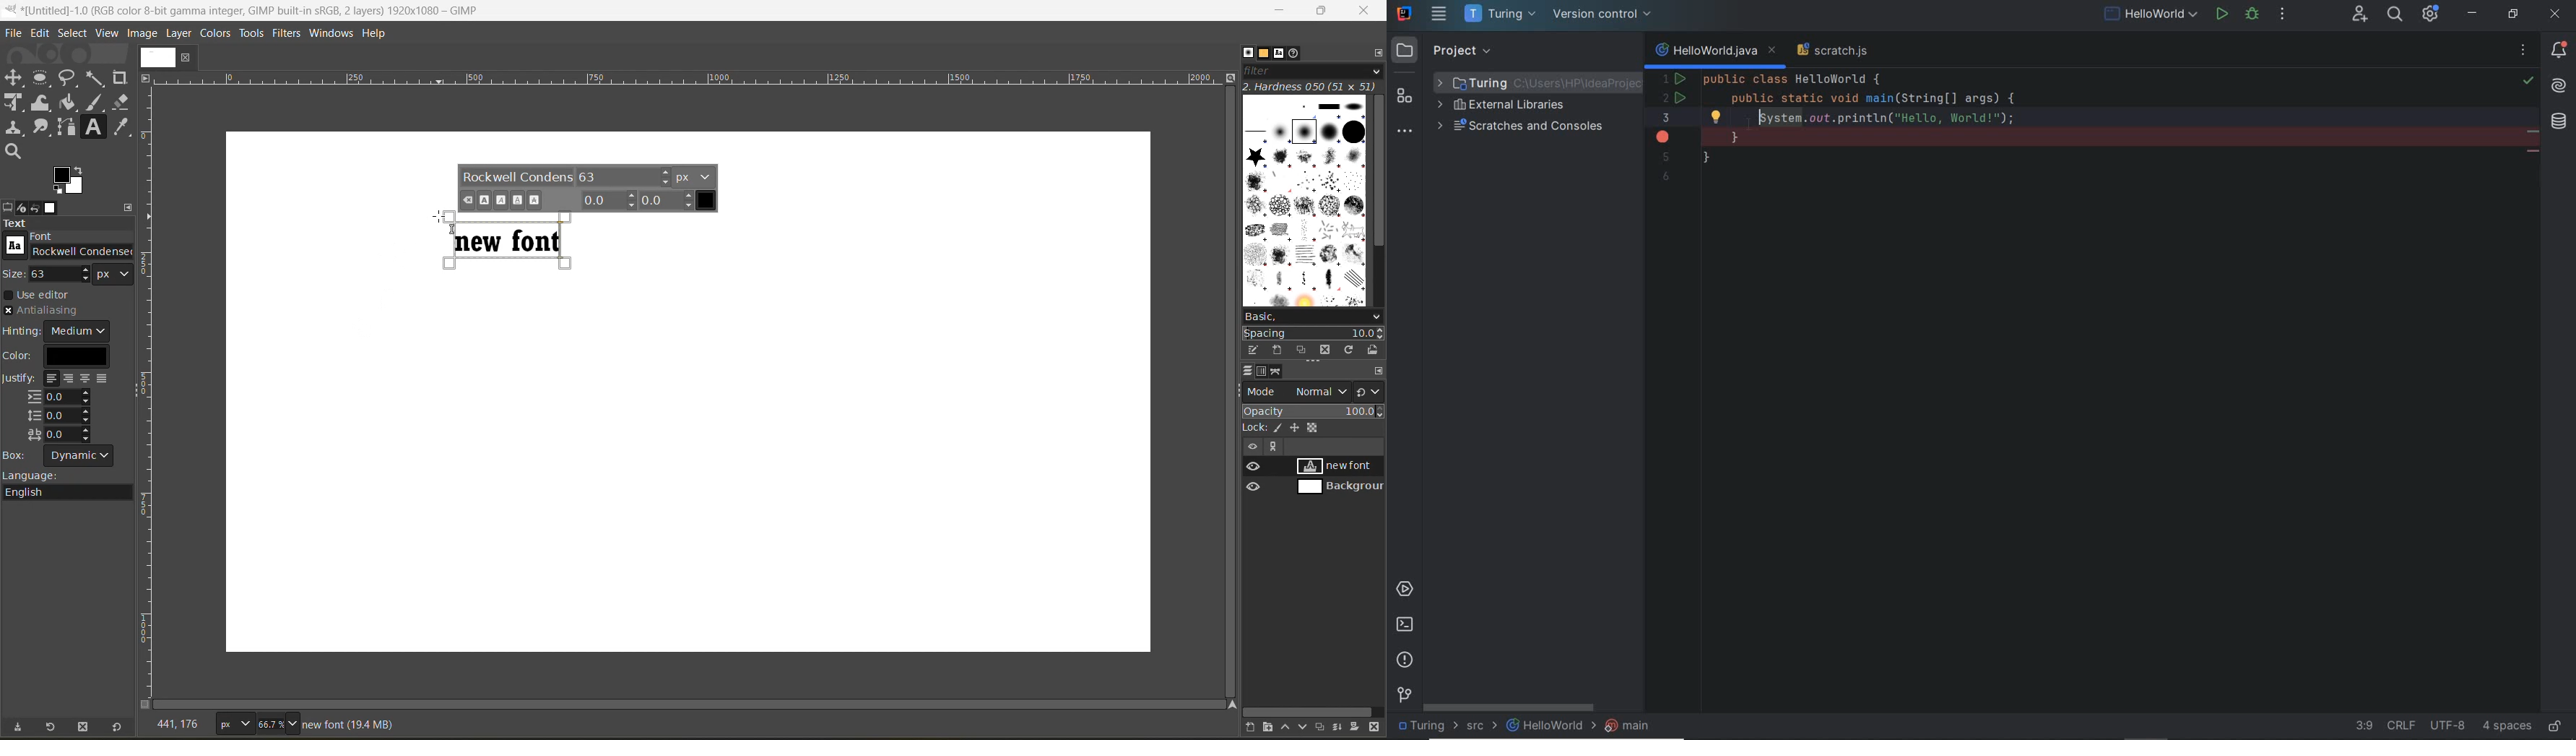  What do you see at coordinates (184, 725) in the screenshot?
I see `coordinates` at bounding box center [184, 725].